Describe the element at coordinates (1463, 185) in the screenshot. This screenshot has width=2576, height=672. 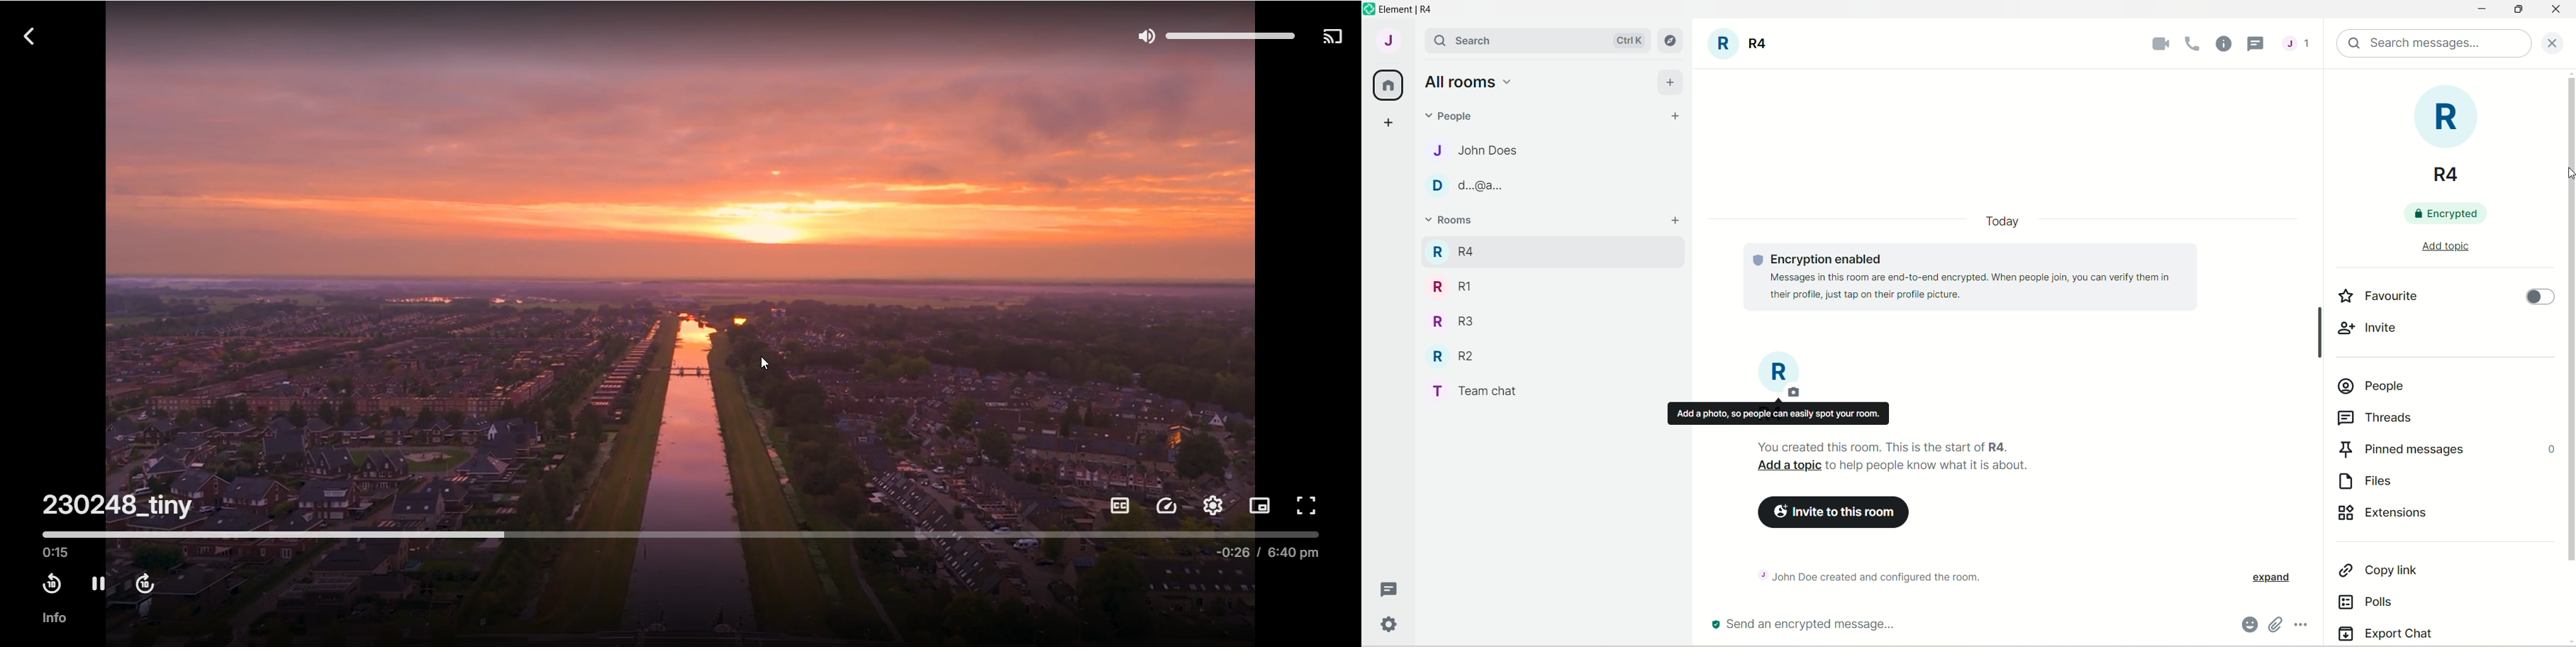
I see `D d.@a..` at that location.